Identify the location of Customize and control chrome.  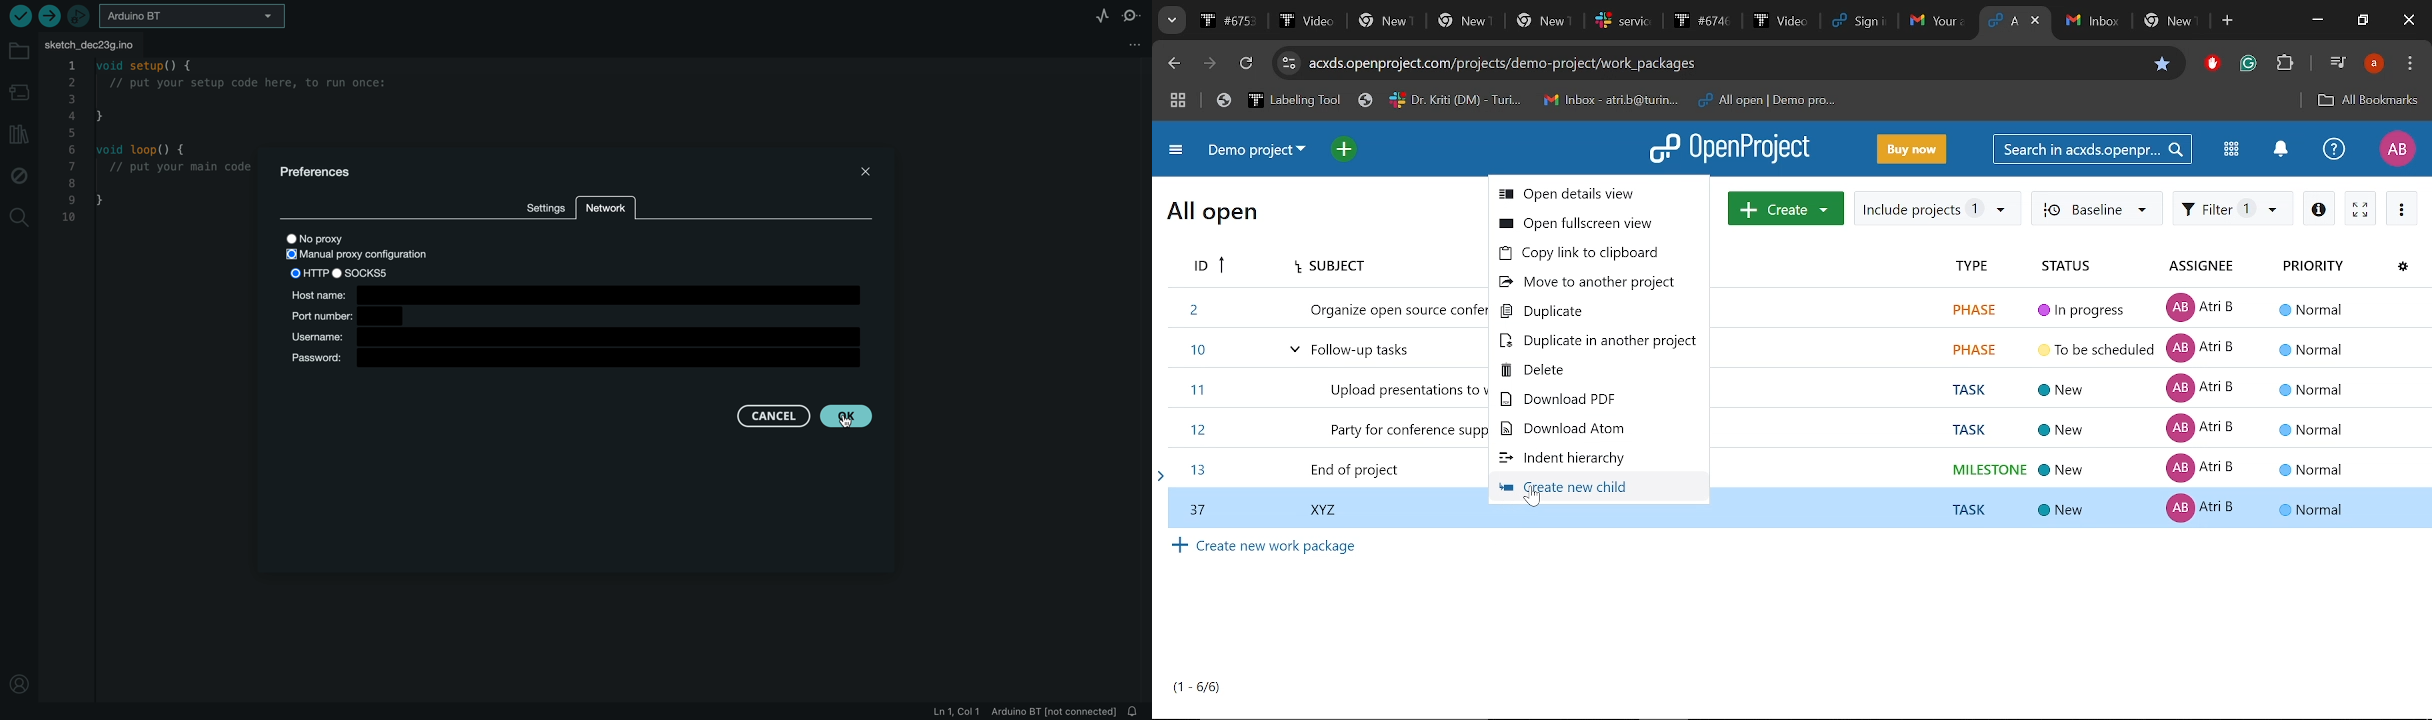
(2410, 64).